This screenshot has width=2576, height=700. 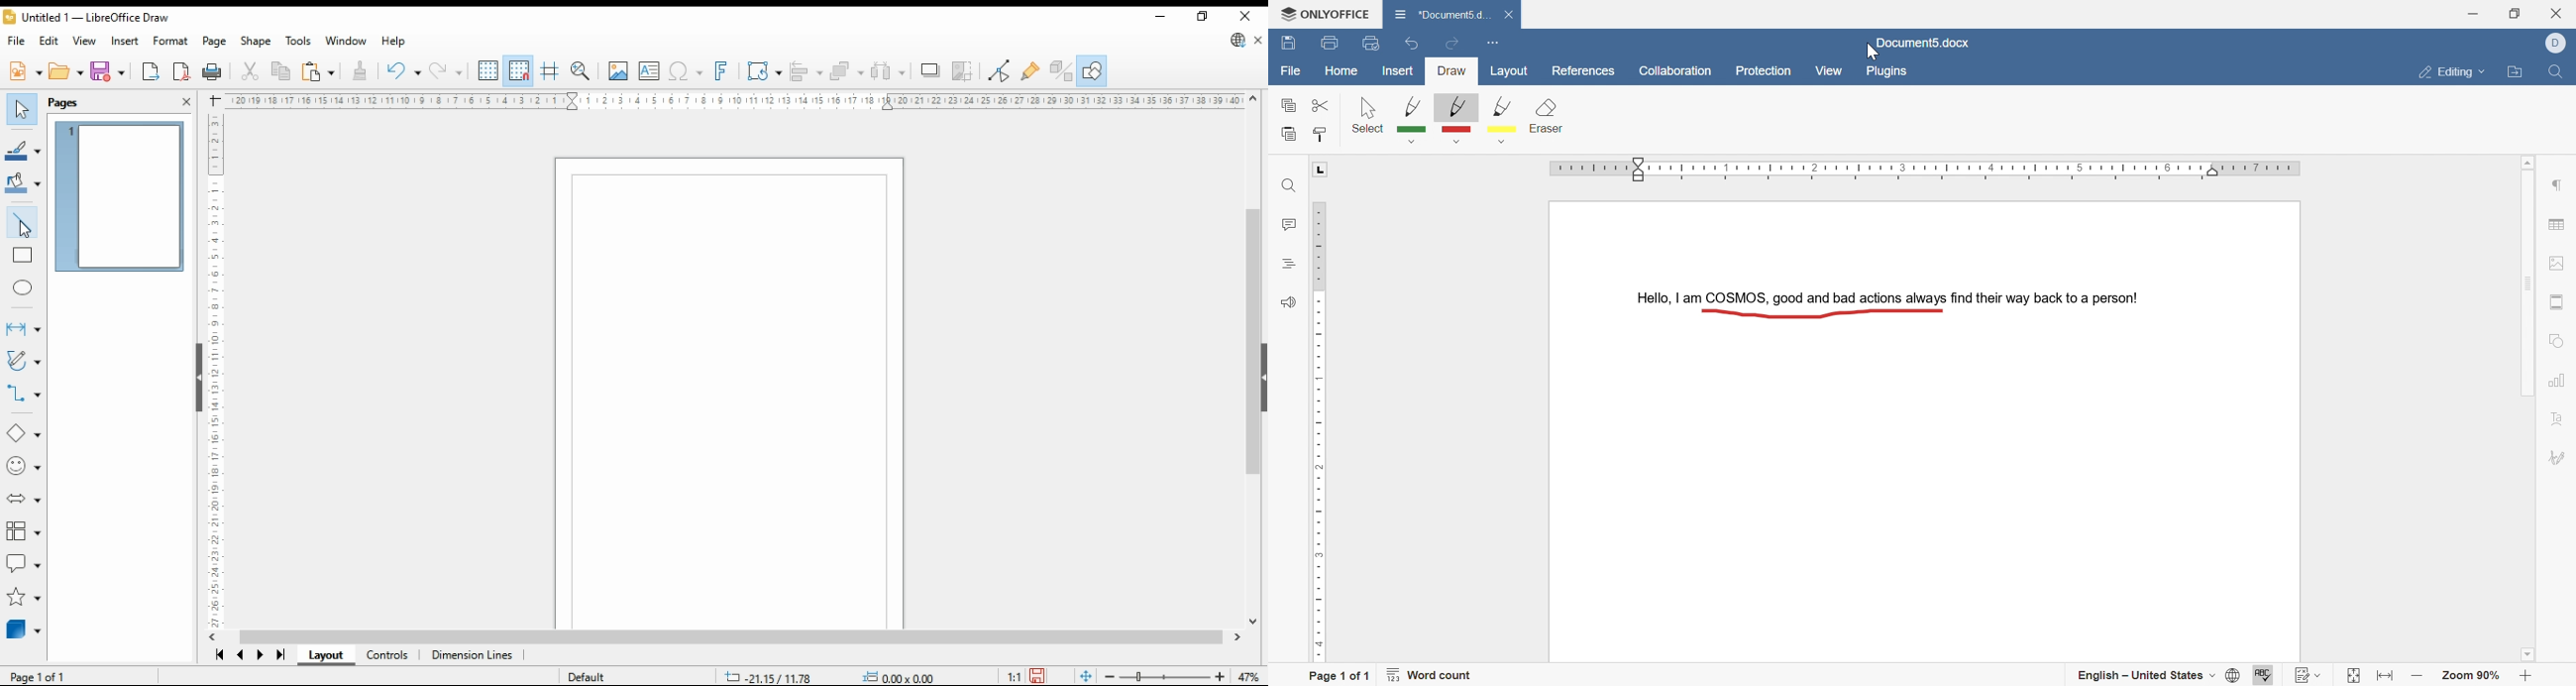 I want to click on save, so click(x=108, y=70).